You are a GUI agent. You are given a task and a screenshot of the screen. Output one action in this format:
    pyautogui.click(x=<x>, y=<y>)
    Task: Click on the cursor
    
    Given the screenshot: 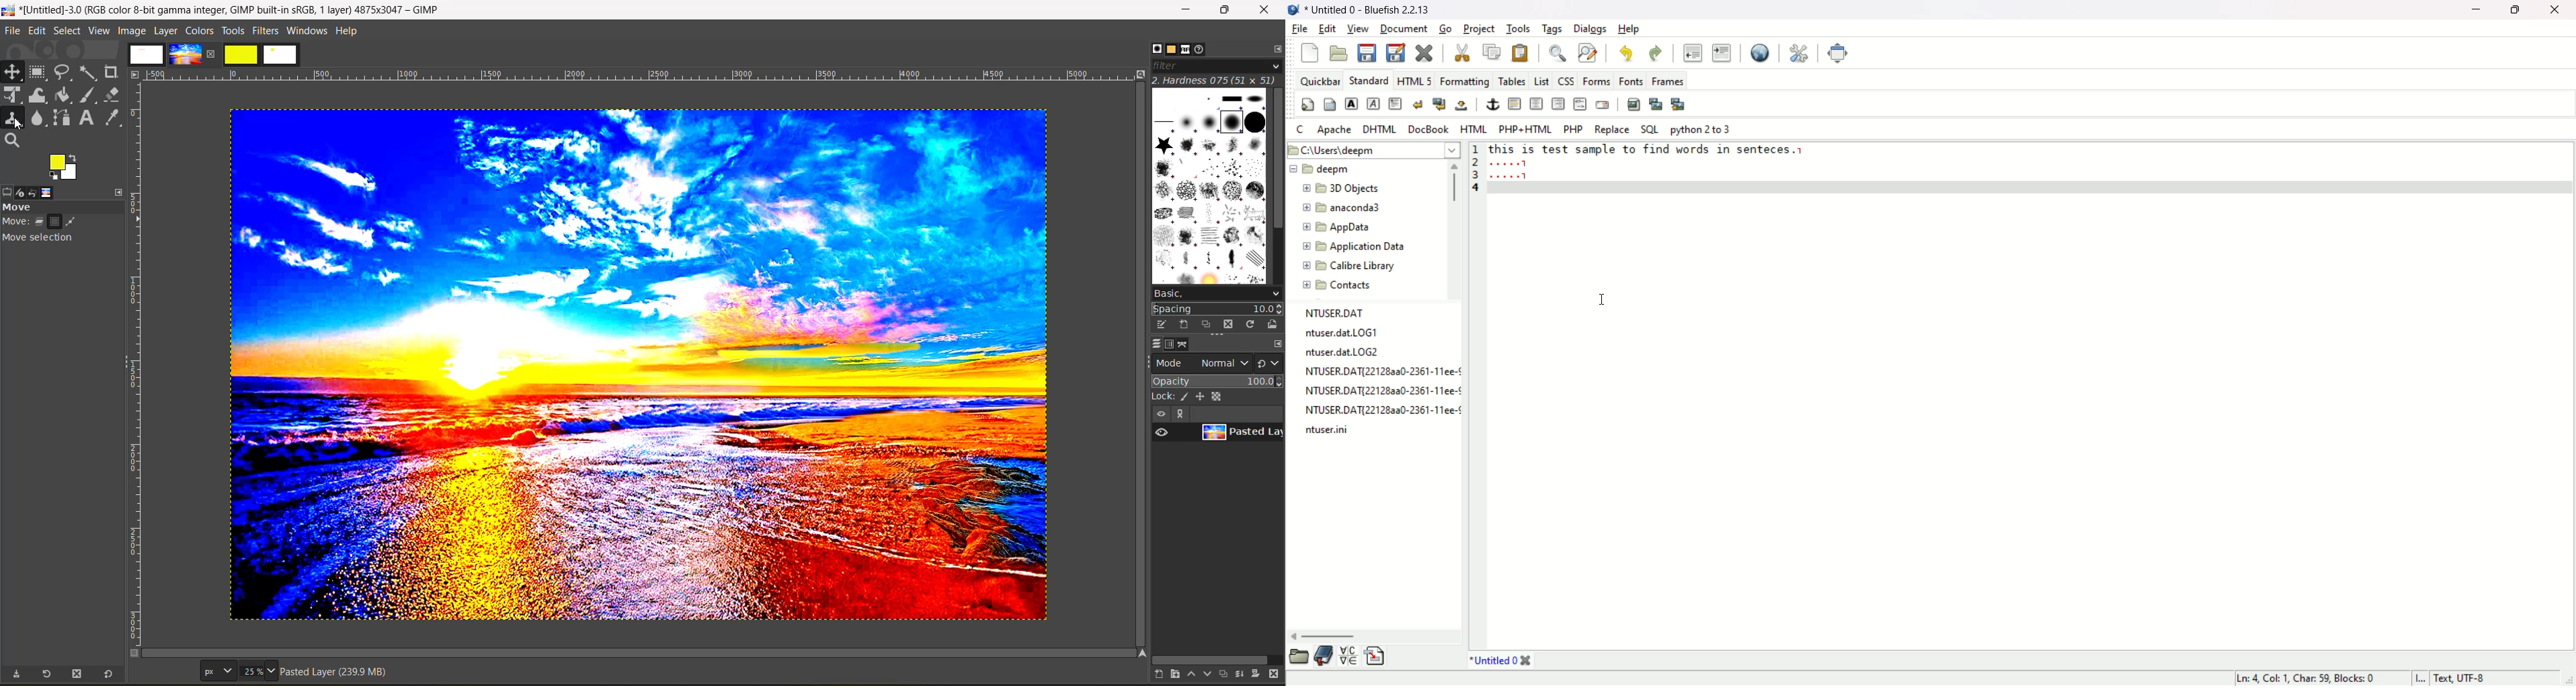 What is the action you would take?
    pyautogui.click(x=19, y=125)
    